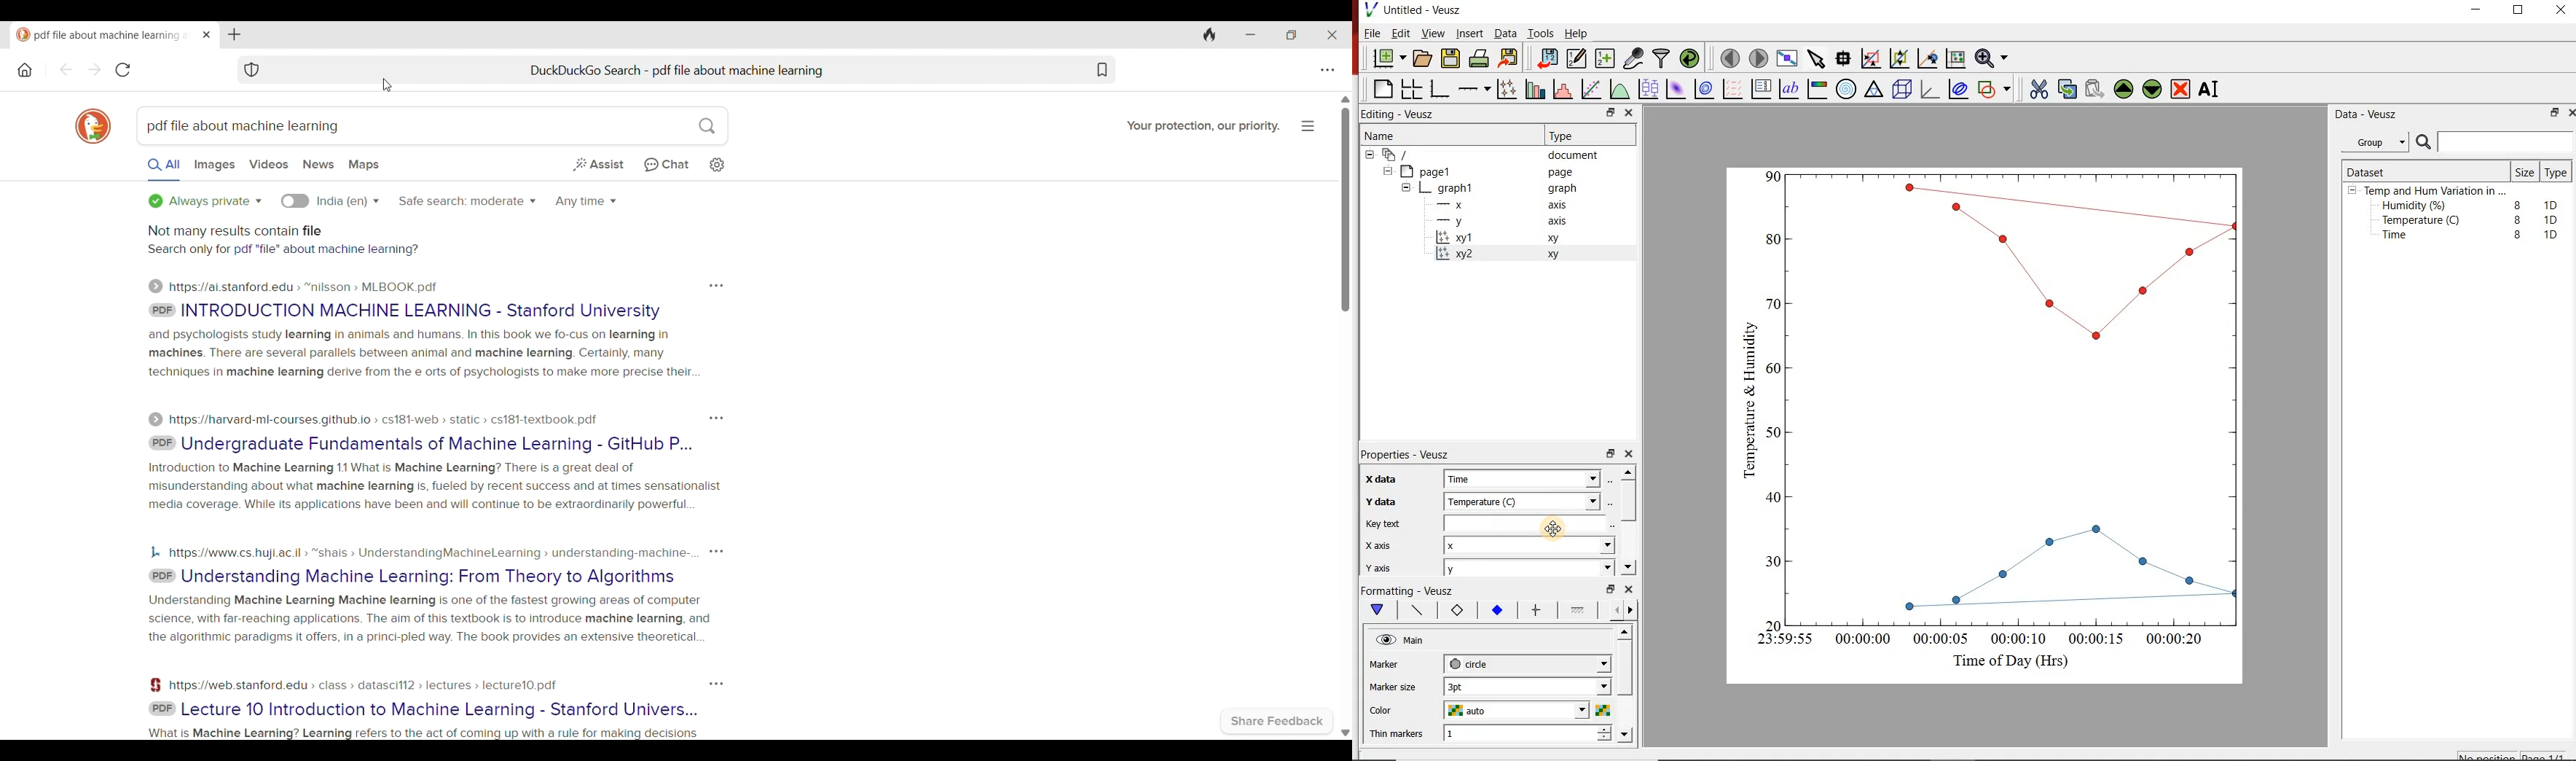 This screenshot has height=784, width=2576. What do you see at coordinates (106, 36) in the screenshot?
I see `pdf file about machine learning` at bounding box center [106, 36].